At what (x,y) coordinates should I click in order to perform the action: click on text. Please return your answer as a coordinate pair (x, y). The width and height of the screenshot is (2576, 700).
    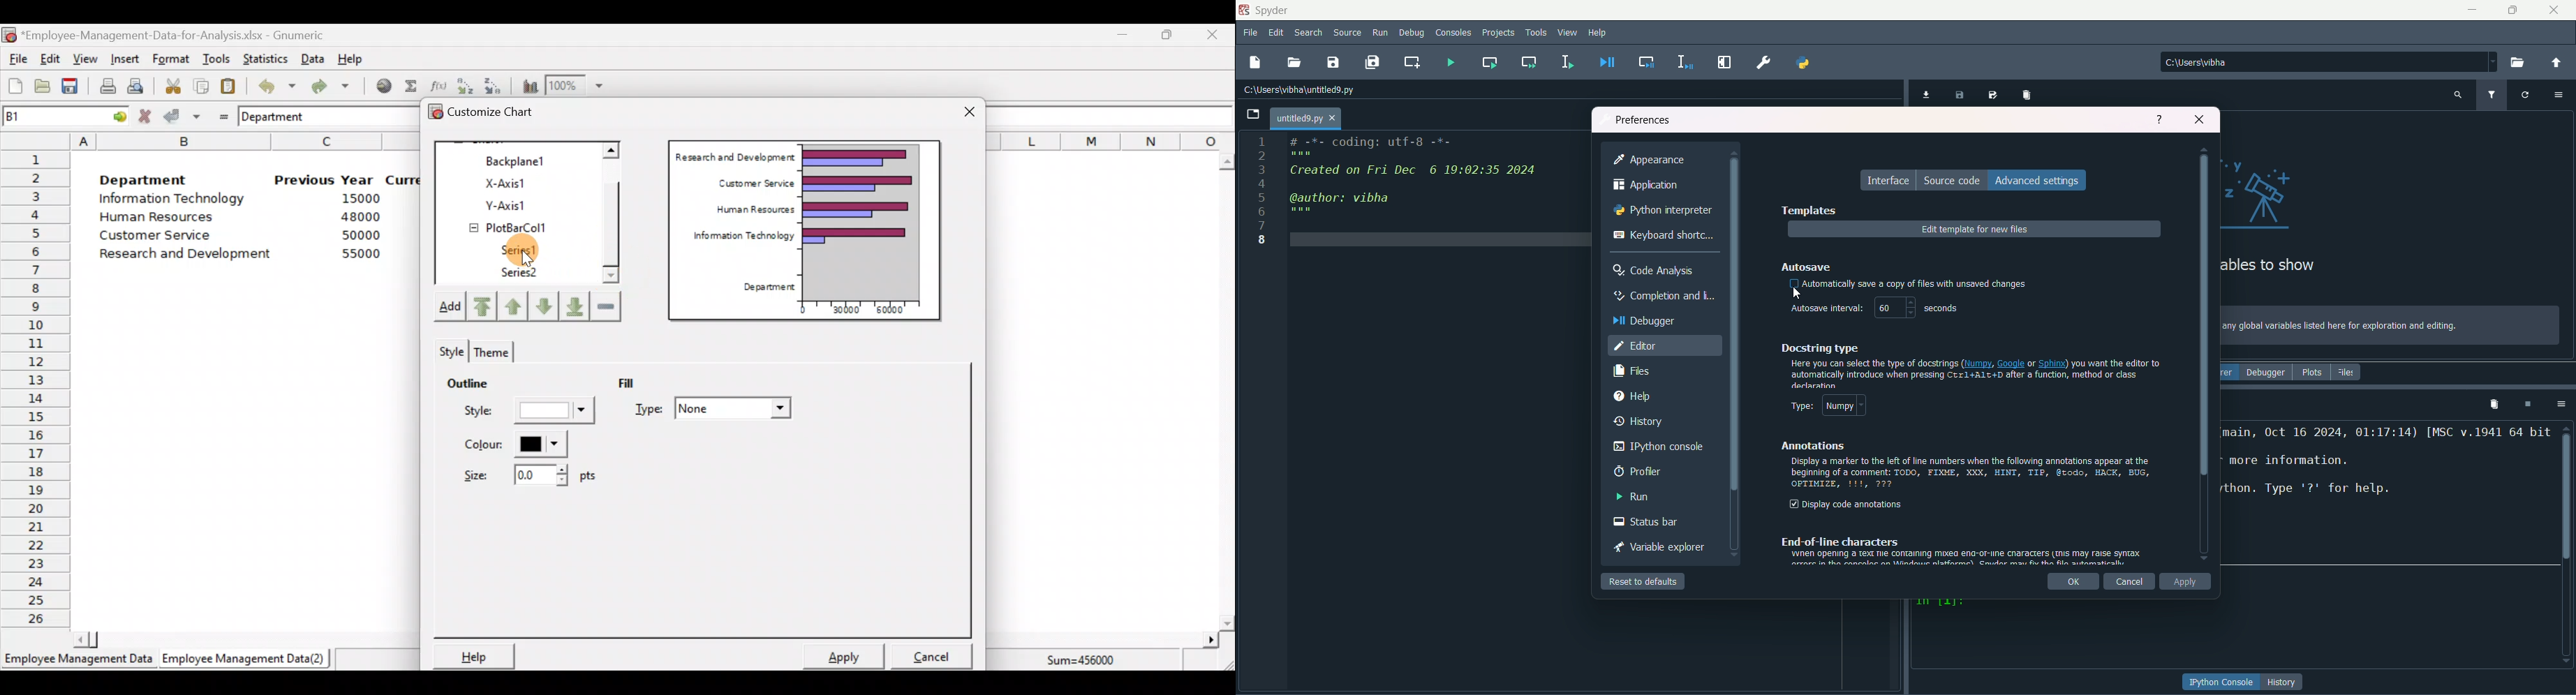
    Looking at the image, I should click on (1961, 550).